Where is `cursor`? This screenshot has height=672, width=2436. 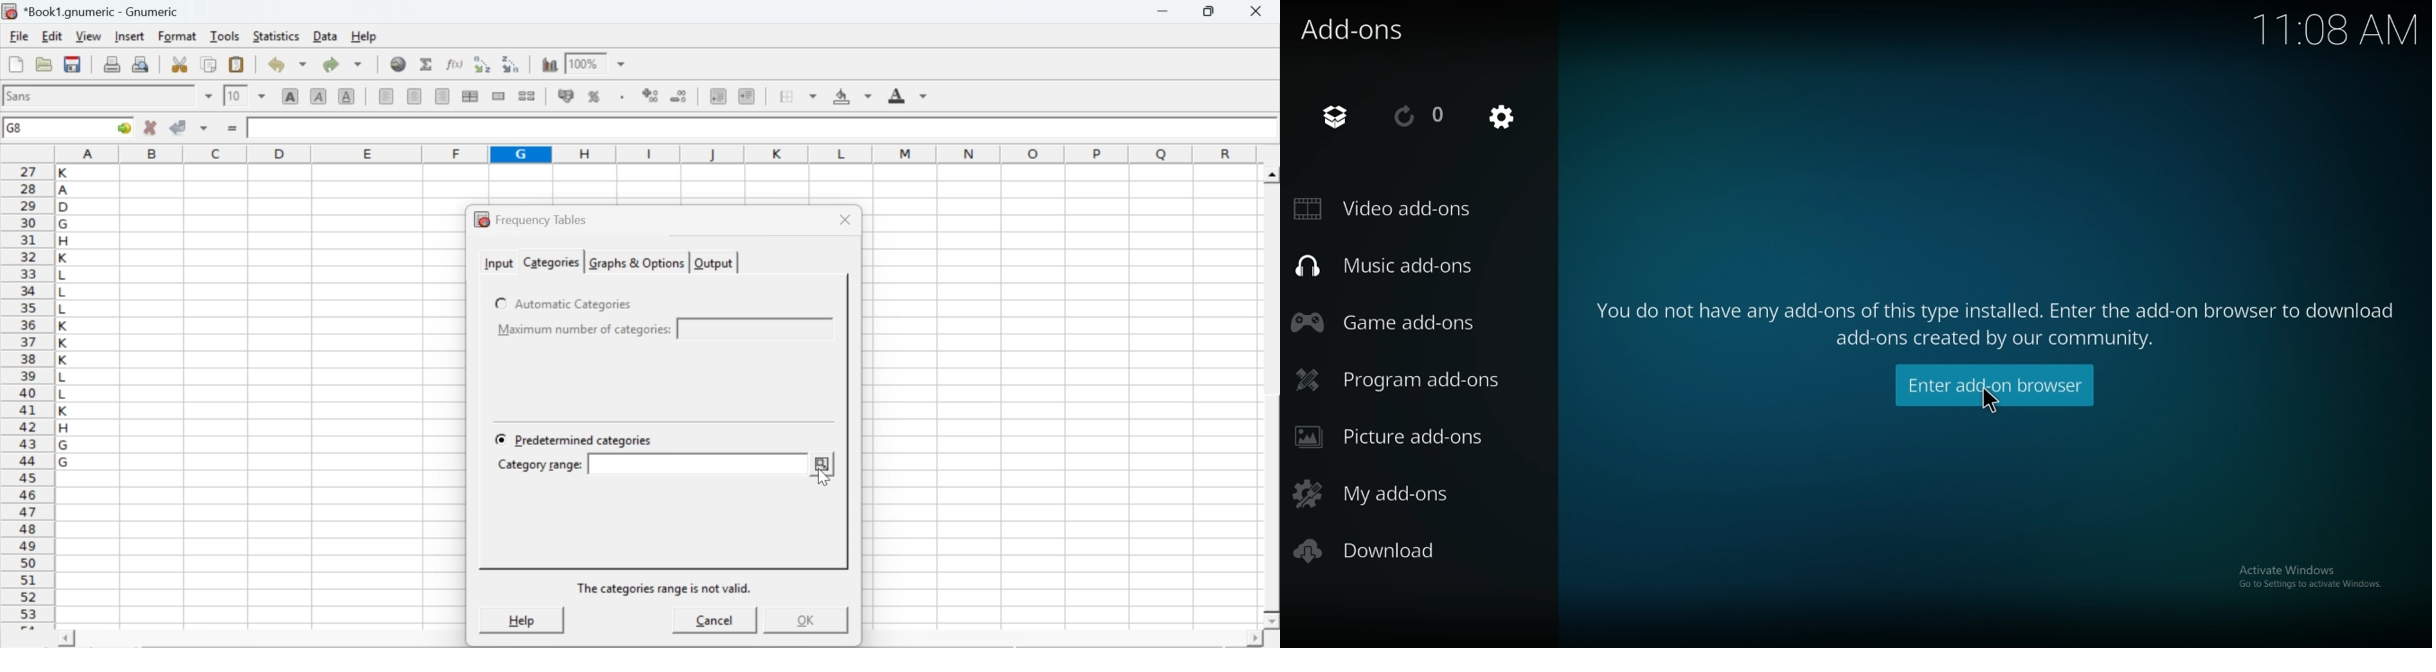
cursor is located at coordinates (826, 479).